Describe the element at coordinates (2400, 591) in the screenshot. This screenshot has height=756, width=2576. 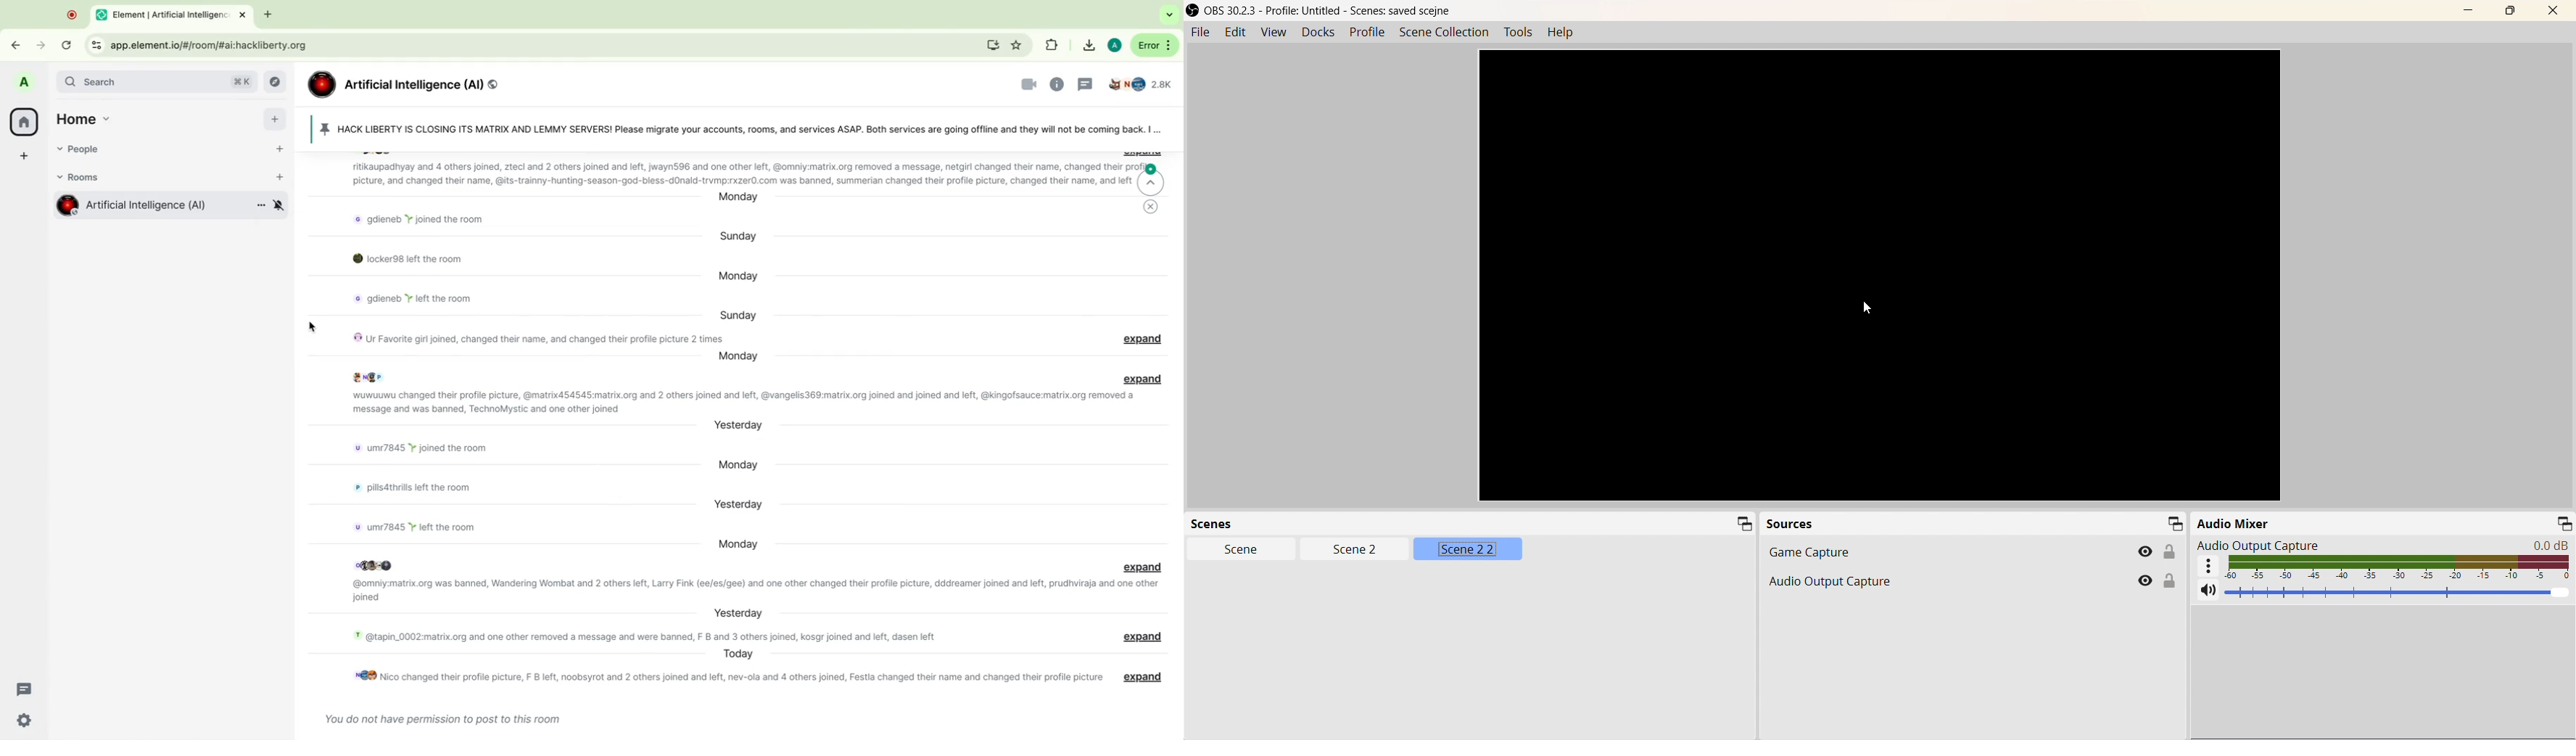
I see `Volume Adjuster` at that location.